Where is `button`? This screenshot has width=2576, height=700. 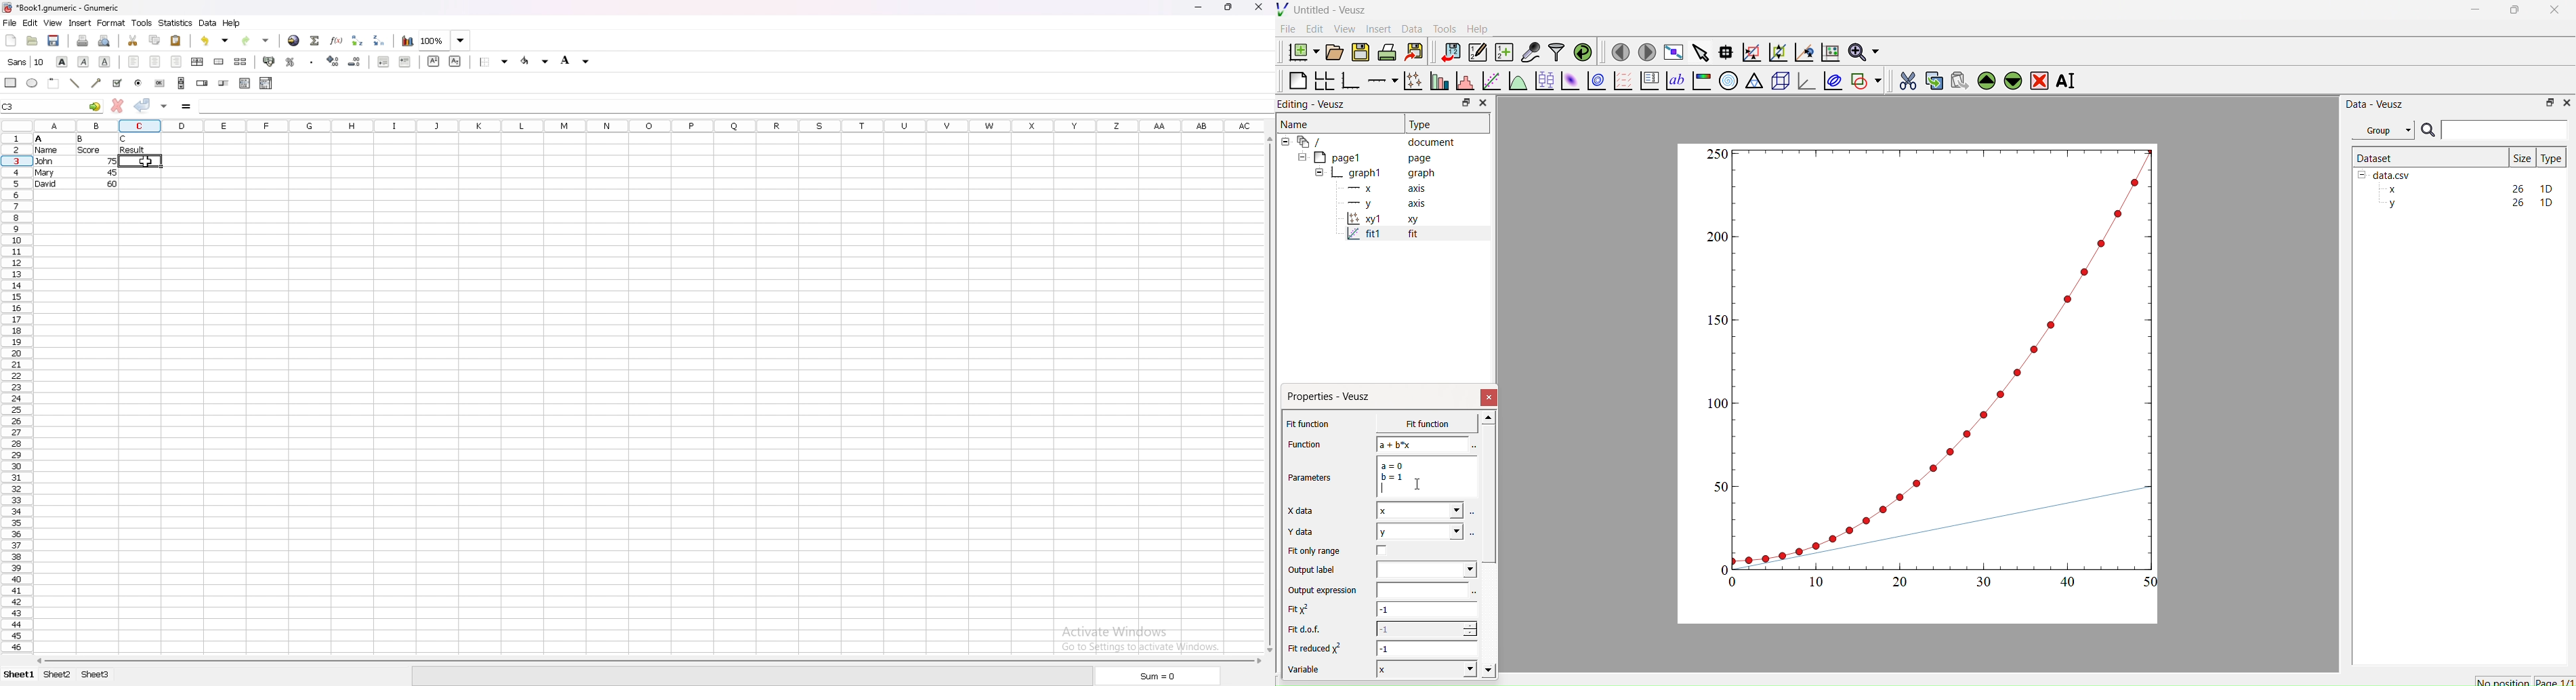
button is located at coordinates (160, 83).